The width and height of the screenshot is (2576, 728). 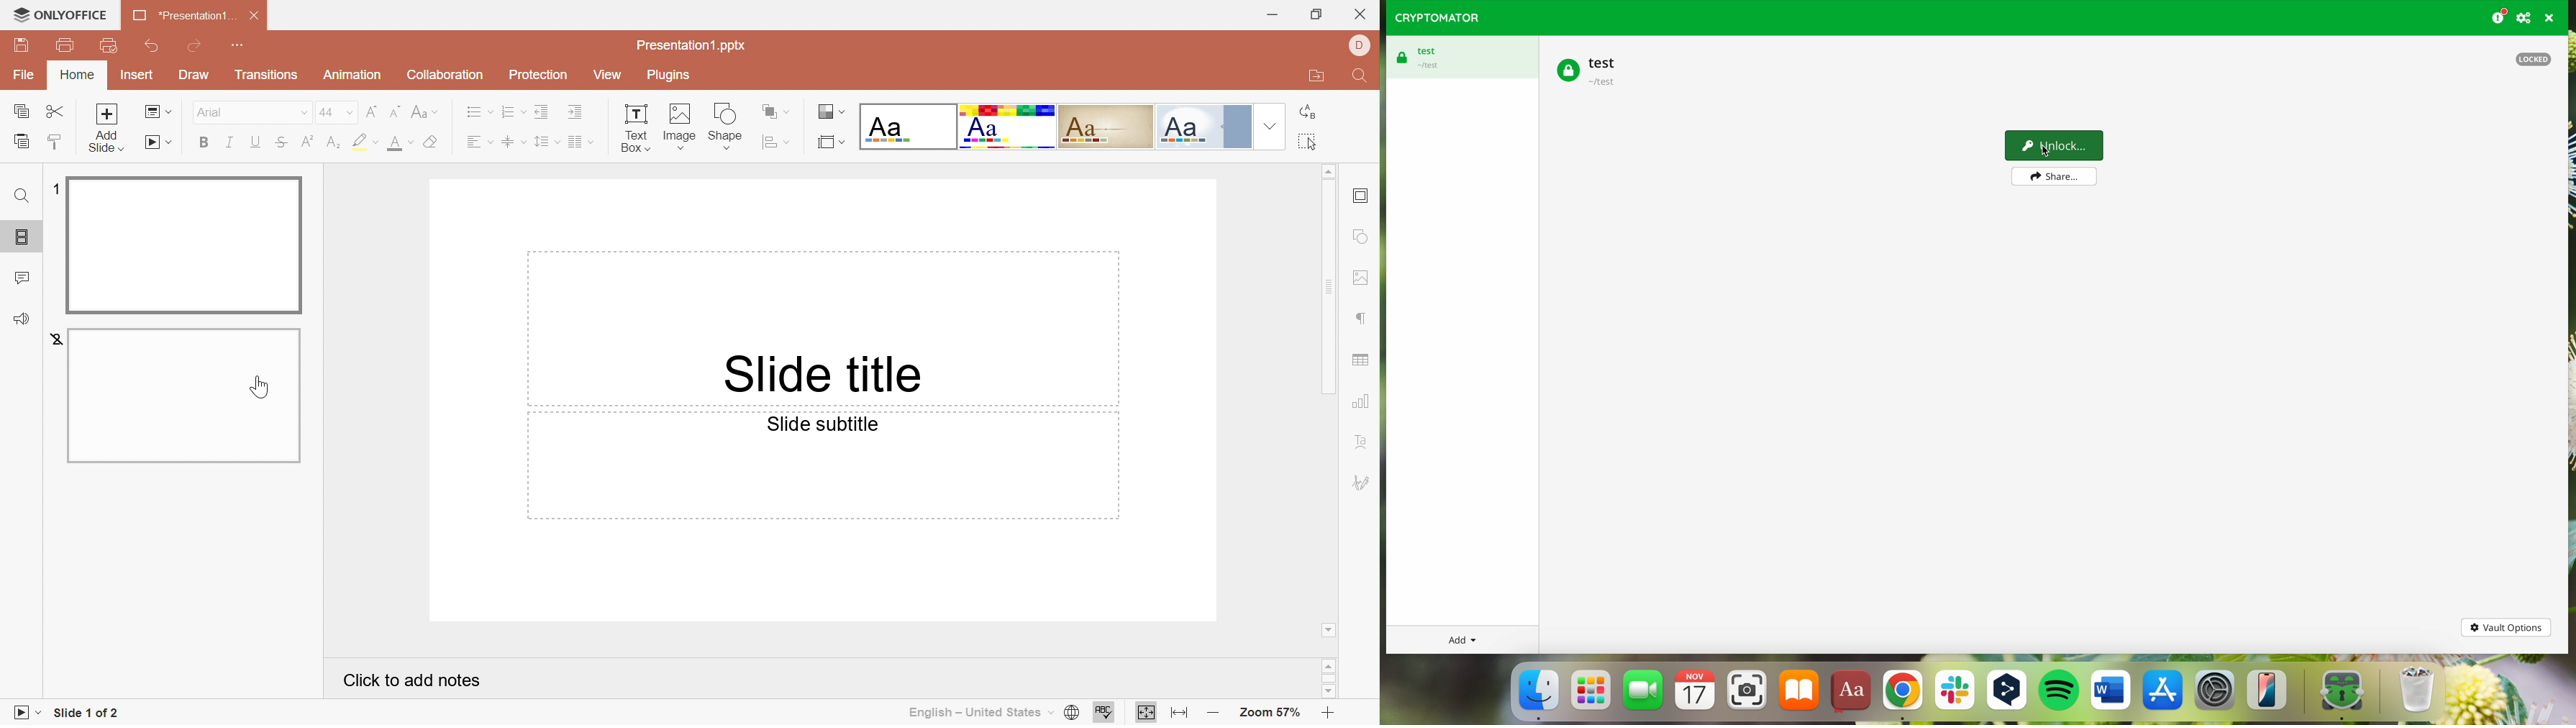 What do you see at coordinates (829, 373) in the screenshot?
I see `Slide title` at bounding box center [829, 373].